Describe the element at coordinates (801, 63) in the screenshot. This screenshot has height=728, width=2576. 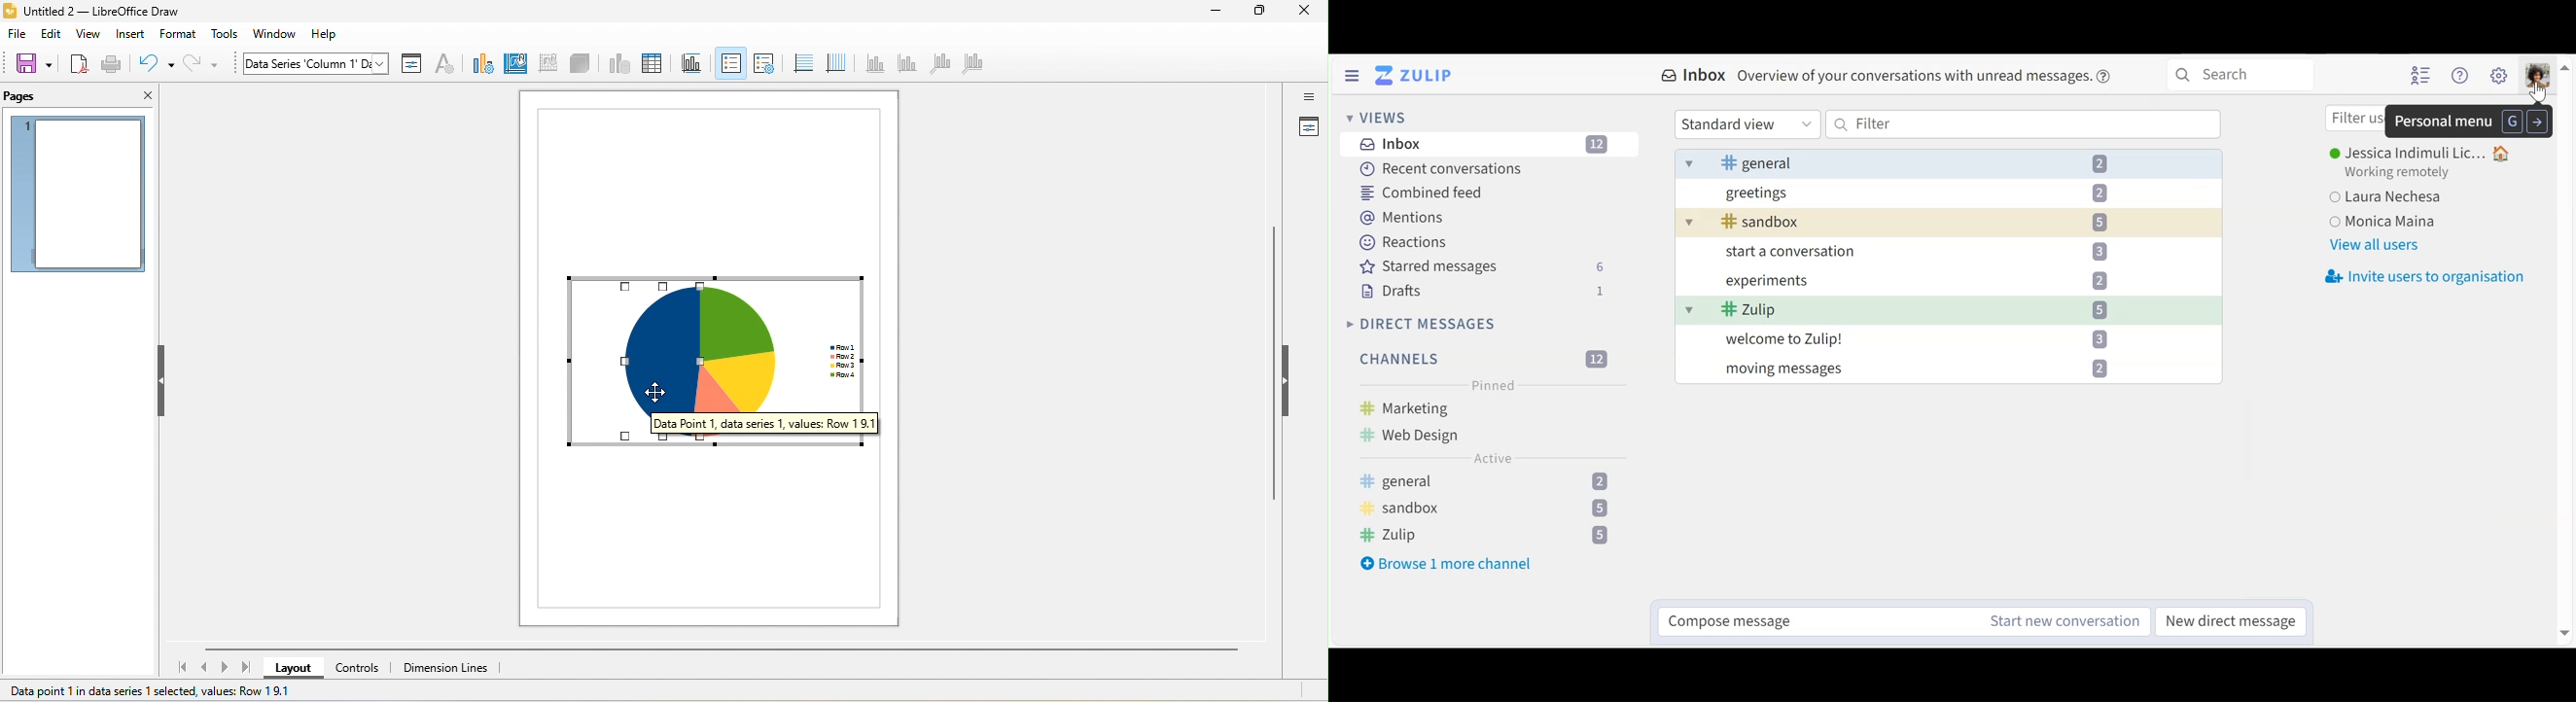
I see `horizontal grid` at that location.